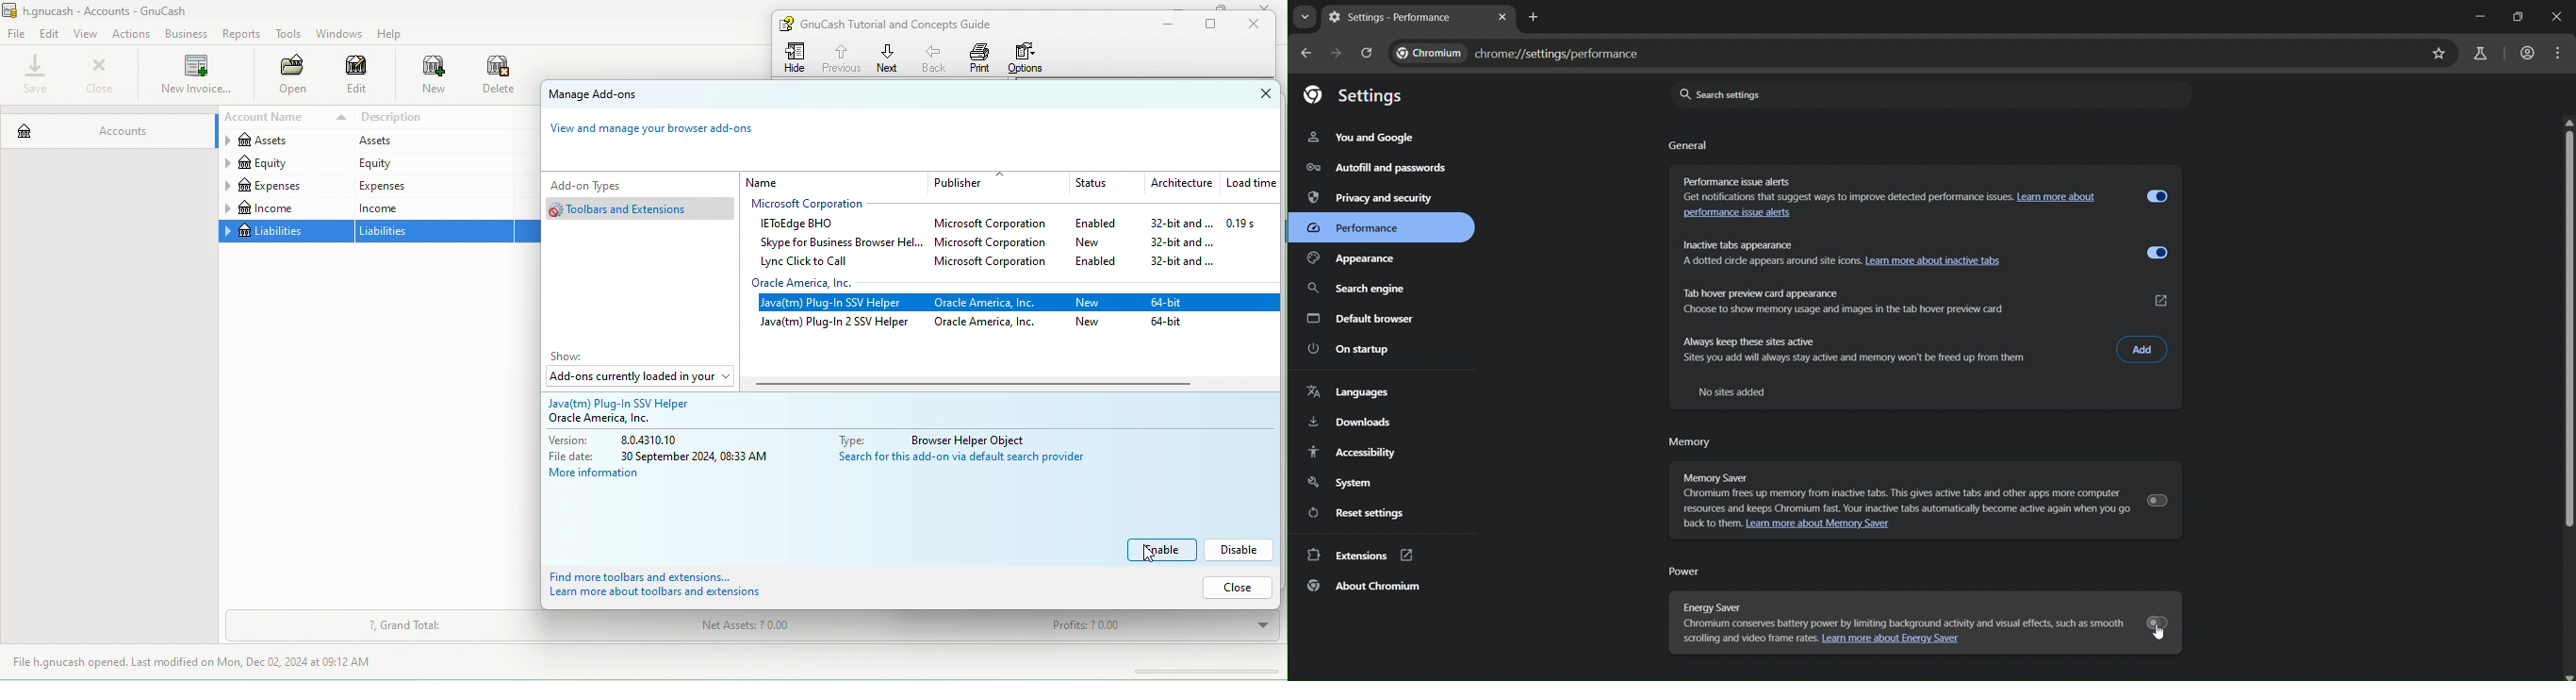 The height and width of the screenshot is (700, 2576). I want to click on view, so click(89, 34).